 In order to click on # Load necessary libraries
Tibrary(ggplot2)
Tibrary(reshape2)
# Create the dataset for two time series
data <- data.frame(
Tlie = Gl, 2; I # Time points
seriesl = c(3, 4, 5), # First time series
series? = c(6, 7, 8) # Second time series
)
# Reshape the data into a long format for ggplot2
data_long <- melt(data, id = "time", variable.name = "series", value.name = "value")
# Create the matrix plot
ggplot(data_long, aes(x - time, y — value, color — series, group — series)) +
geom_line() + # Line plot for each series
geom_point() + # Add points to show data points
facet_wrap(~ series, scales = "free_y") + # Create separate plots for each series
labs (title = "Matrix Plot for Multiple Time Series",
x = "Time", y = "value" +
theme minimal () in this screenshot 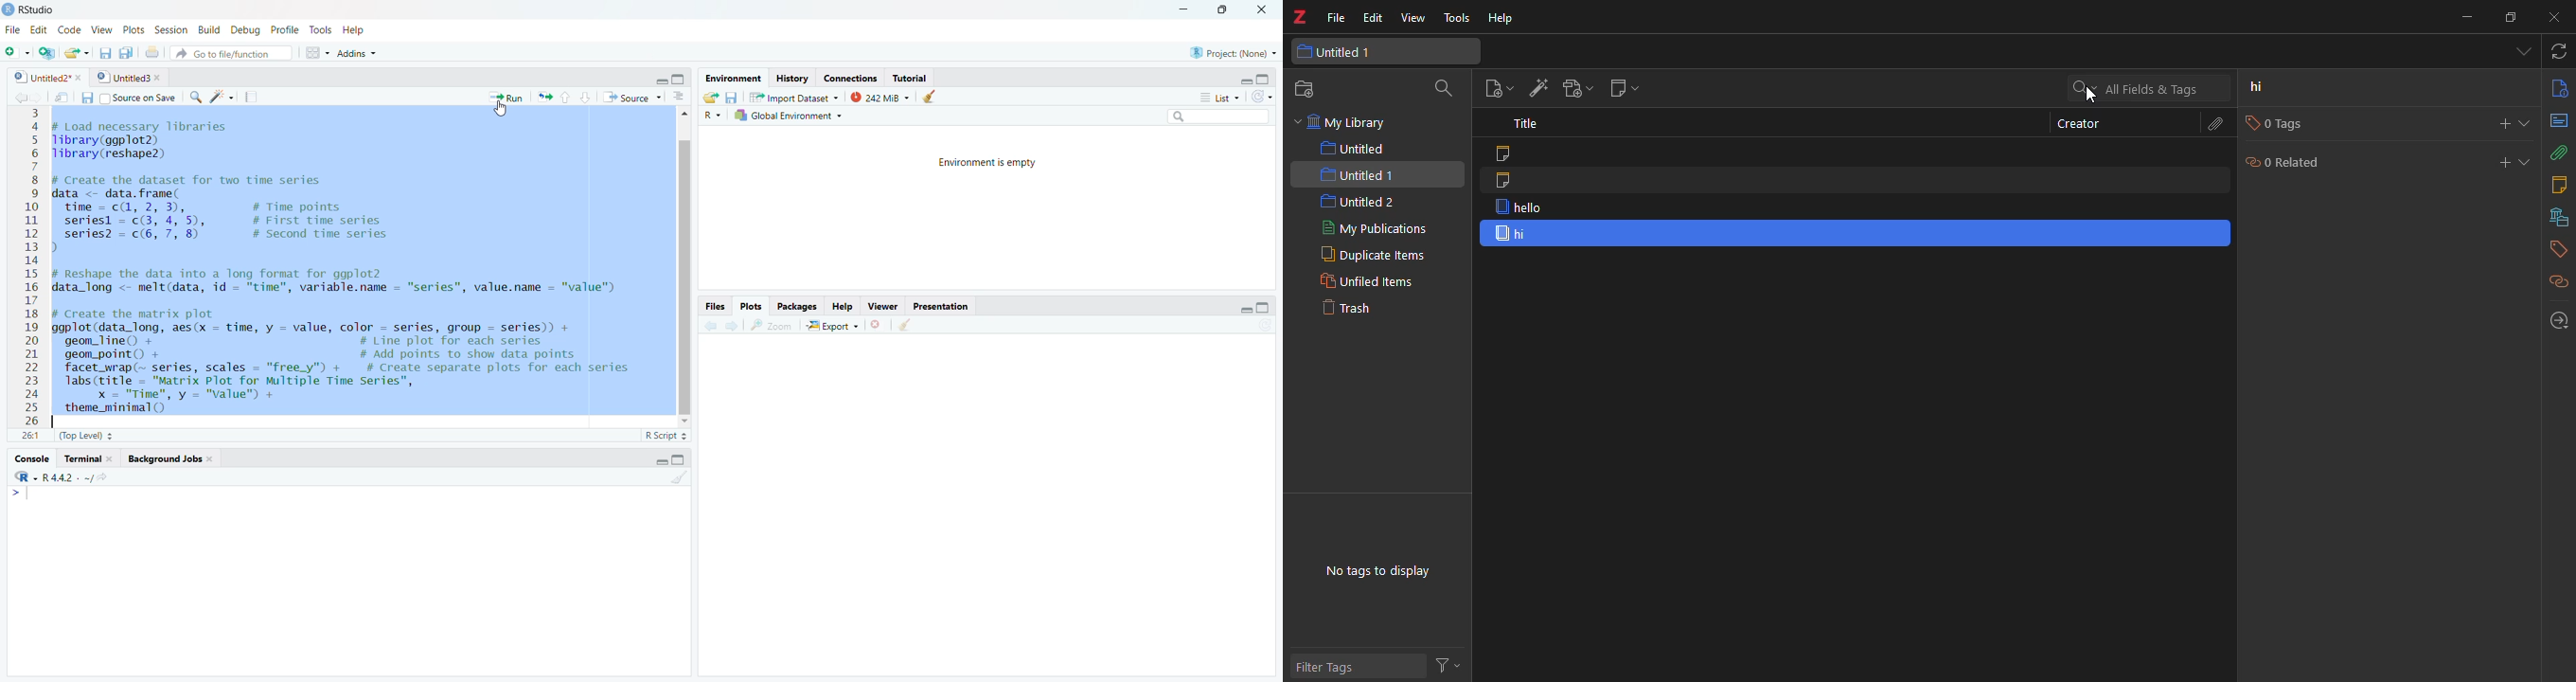, I will do `click(357, 265)`.